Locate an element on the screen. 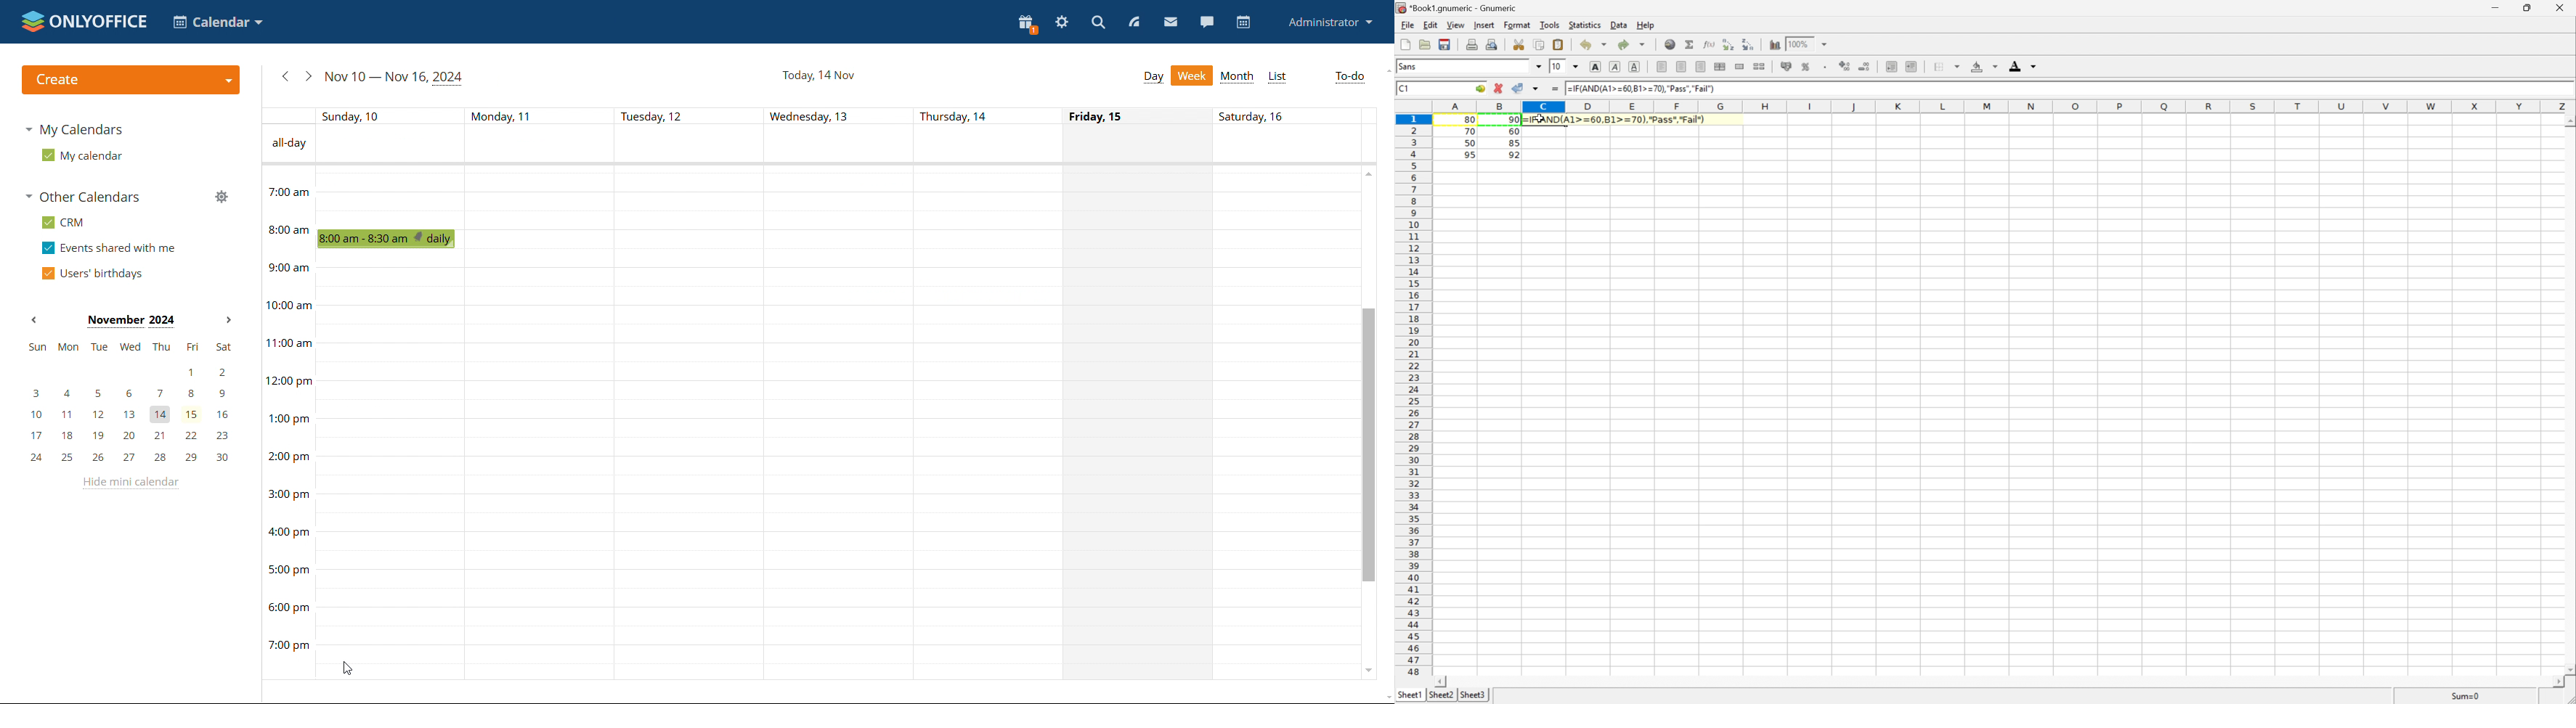 The height and width of the screenshot is (728, 2576). feed is located at coordinates (1133, 22).